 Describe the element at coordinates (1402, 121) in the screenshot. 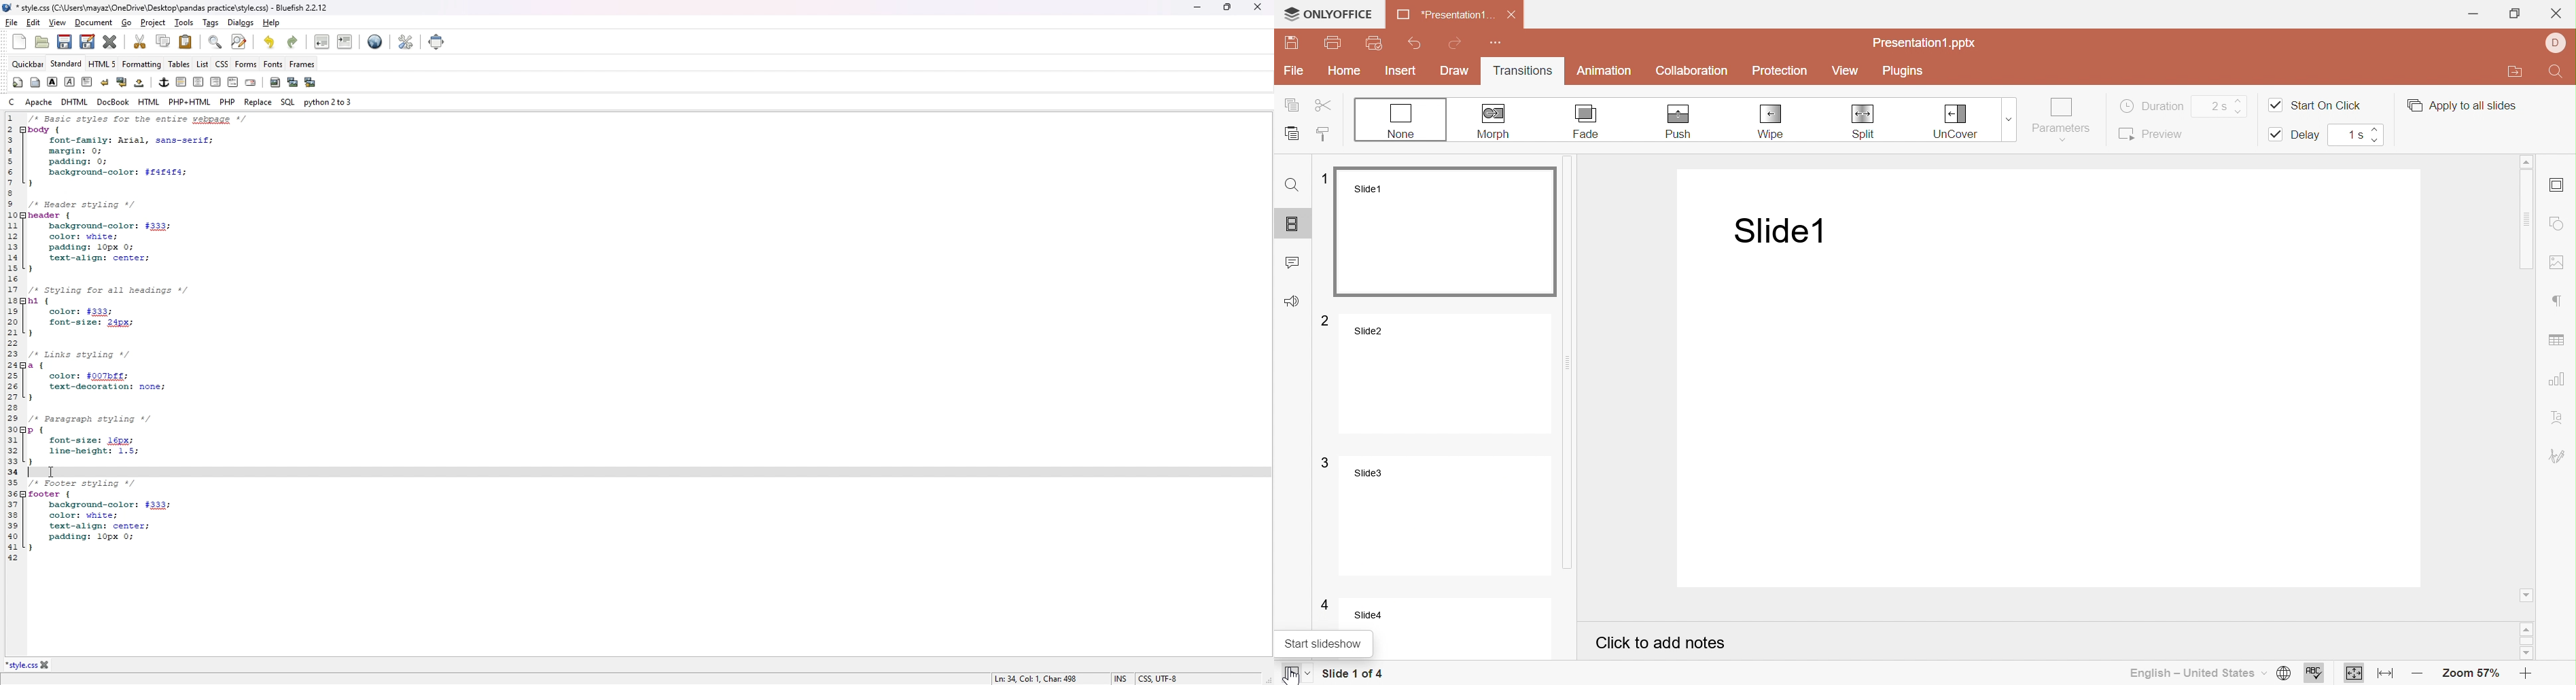

I see `None` at that location.